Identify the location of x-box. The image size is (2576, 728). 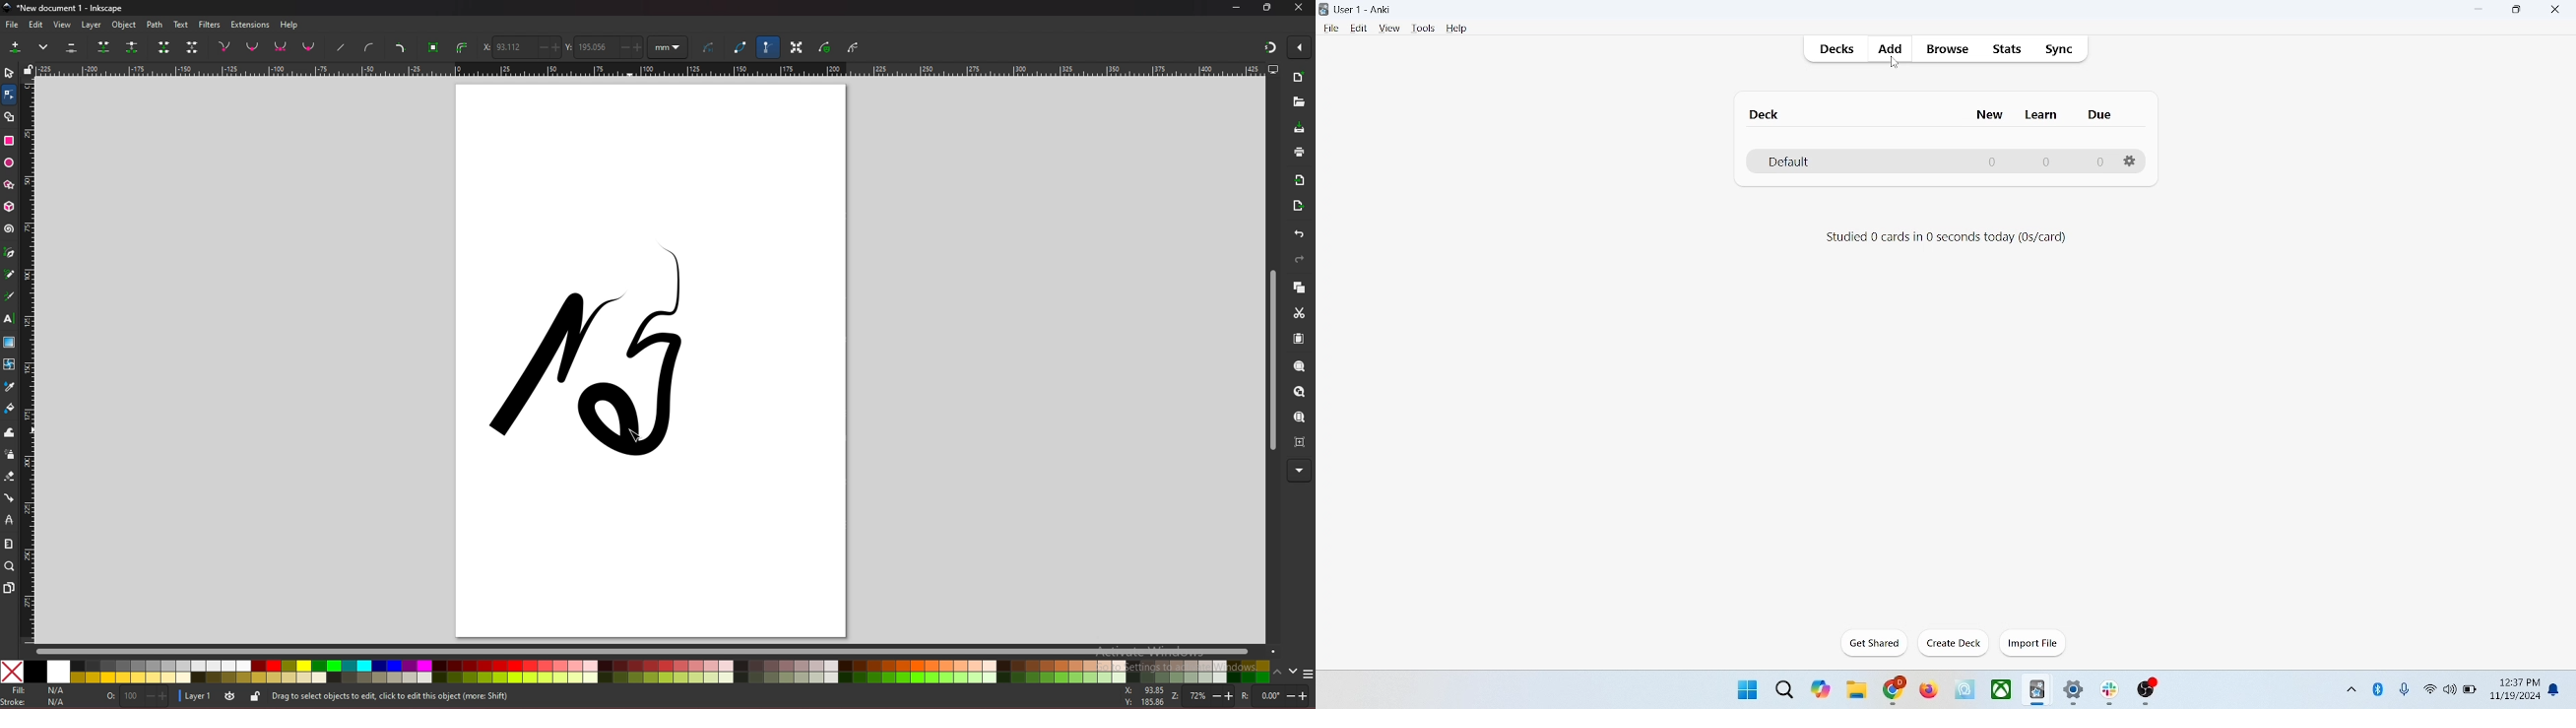
(2002, 689).